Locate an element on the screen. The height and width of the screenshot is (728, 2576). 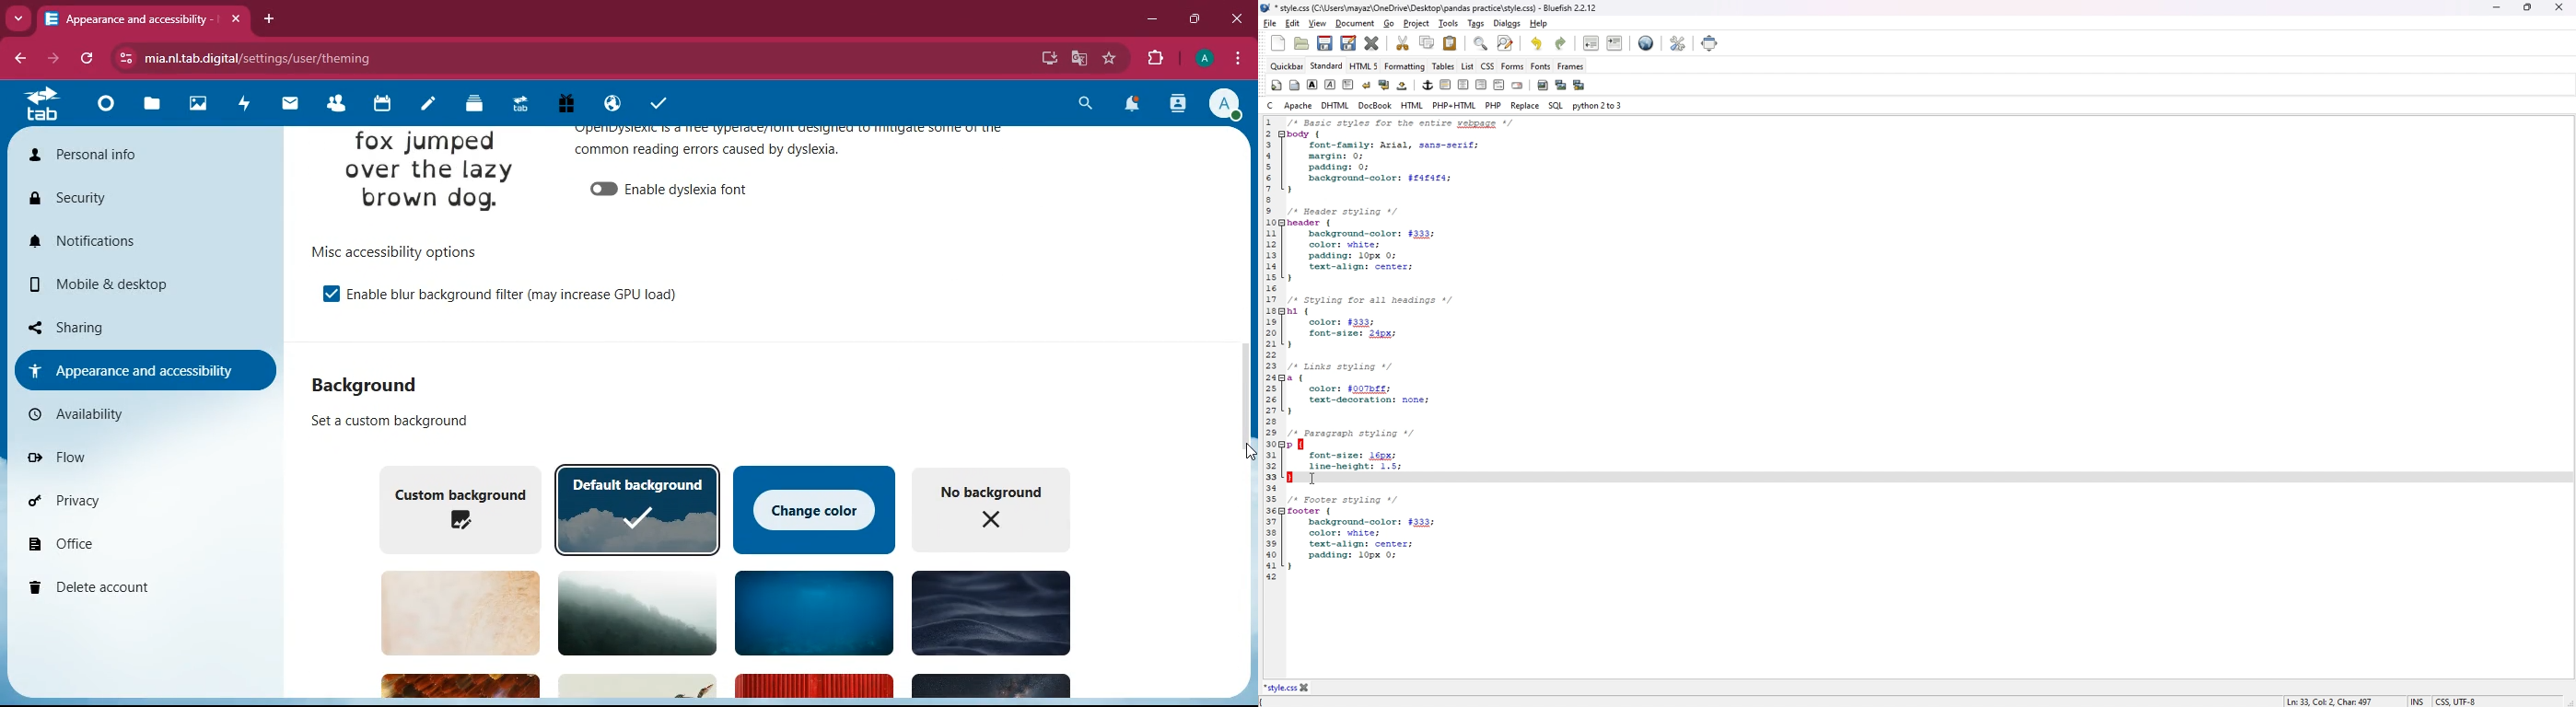
docbook is located at coordinates (1377, 105).